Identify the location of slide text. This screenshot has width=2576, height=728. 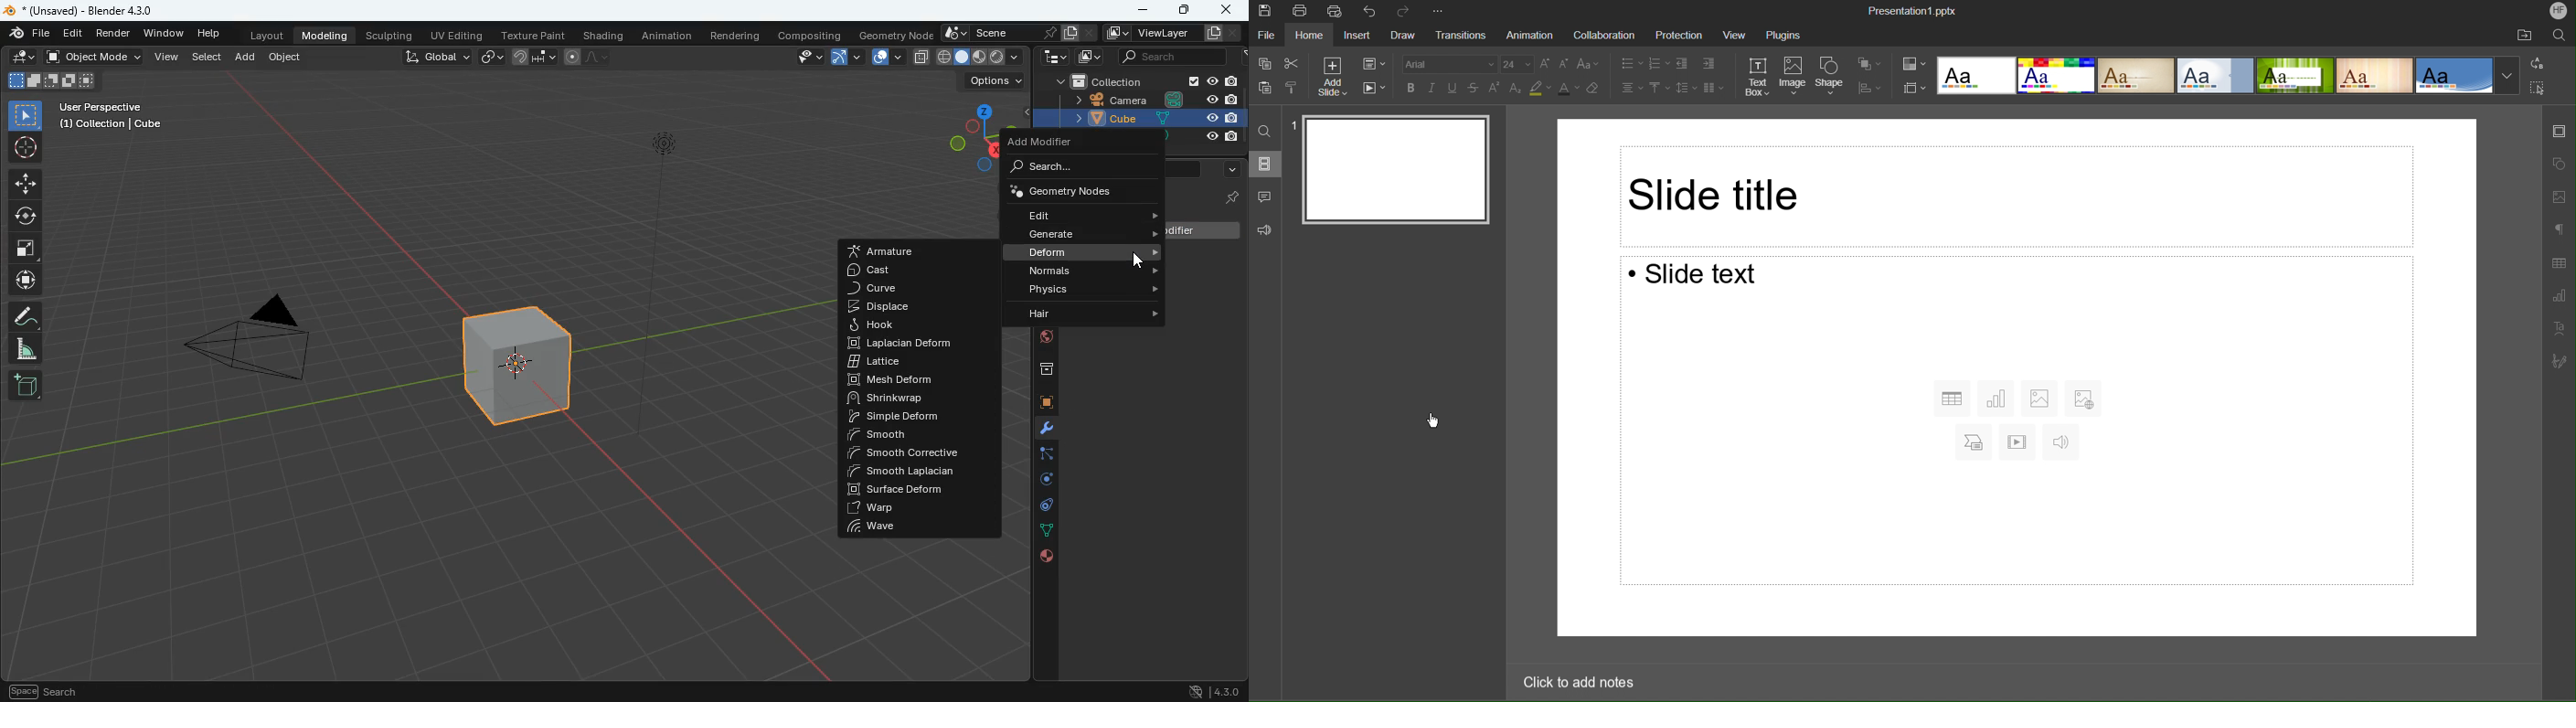
(2015, 420).